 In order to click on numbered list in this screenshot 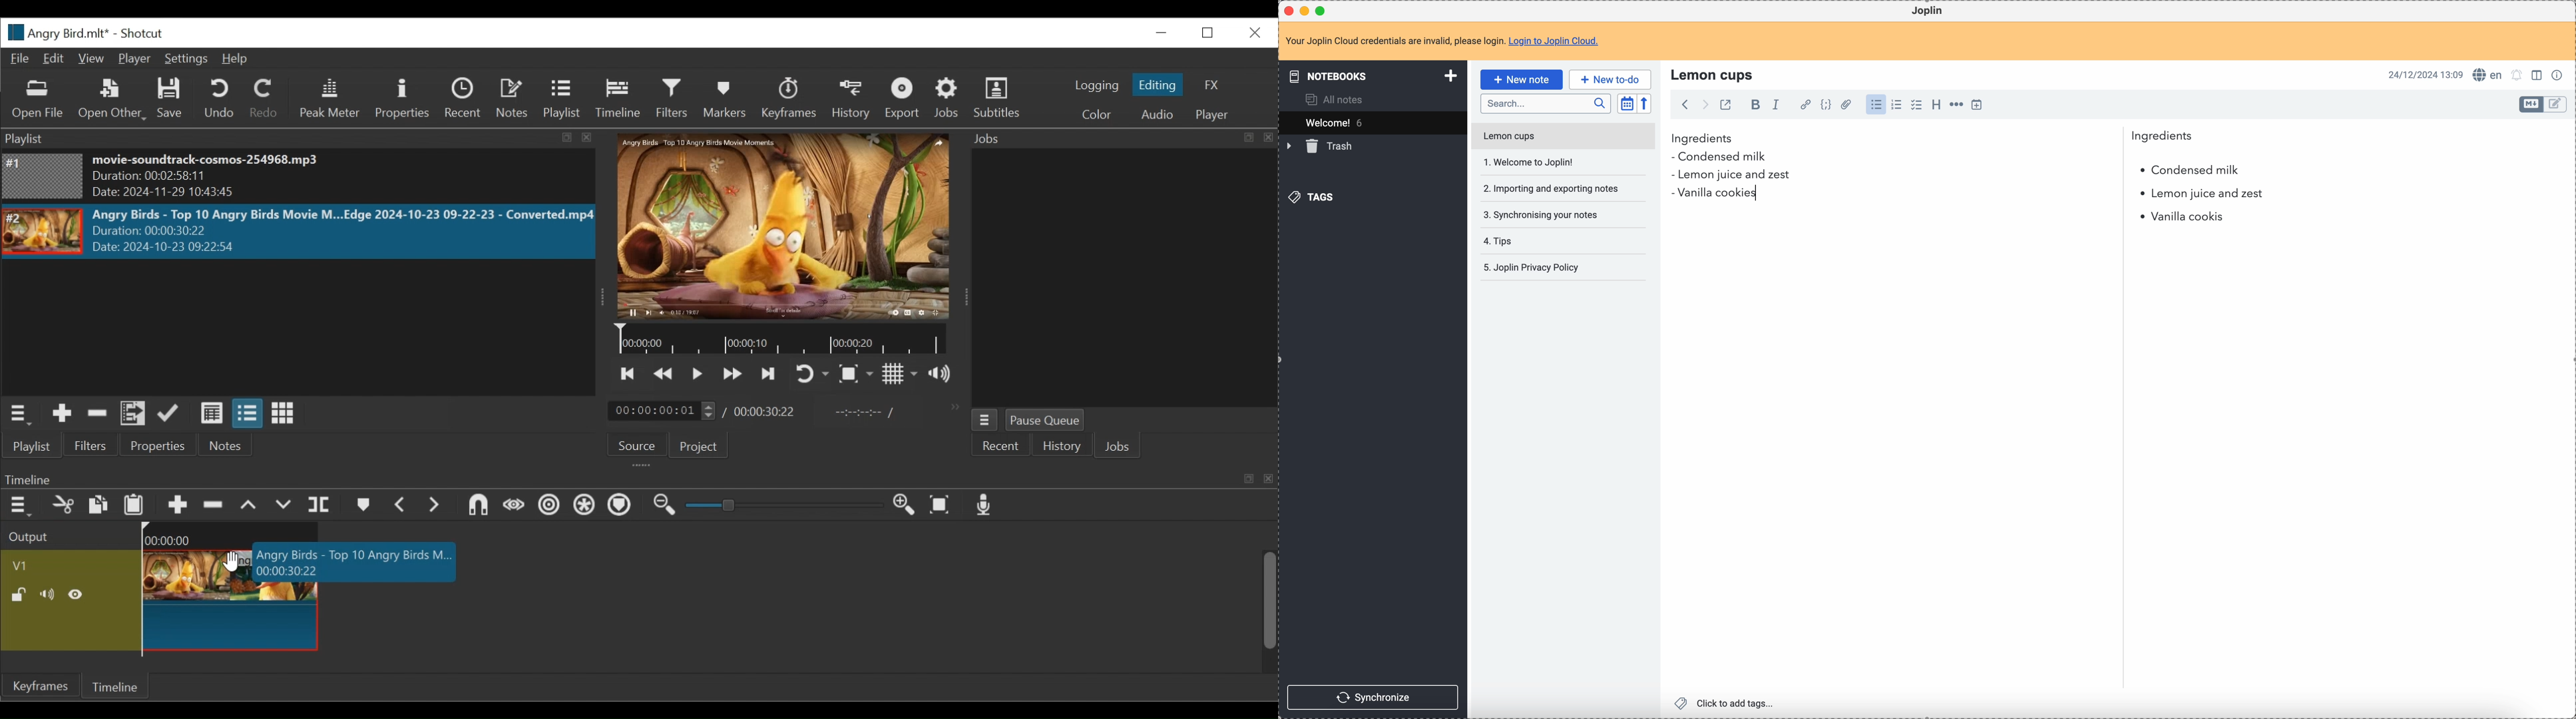, I will do `click(1898, 105)`.